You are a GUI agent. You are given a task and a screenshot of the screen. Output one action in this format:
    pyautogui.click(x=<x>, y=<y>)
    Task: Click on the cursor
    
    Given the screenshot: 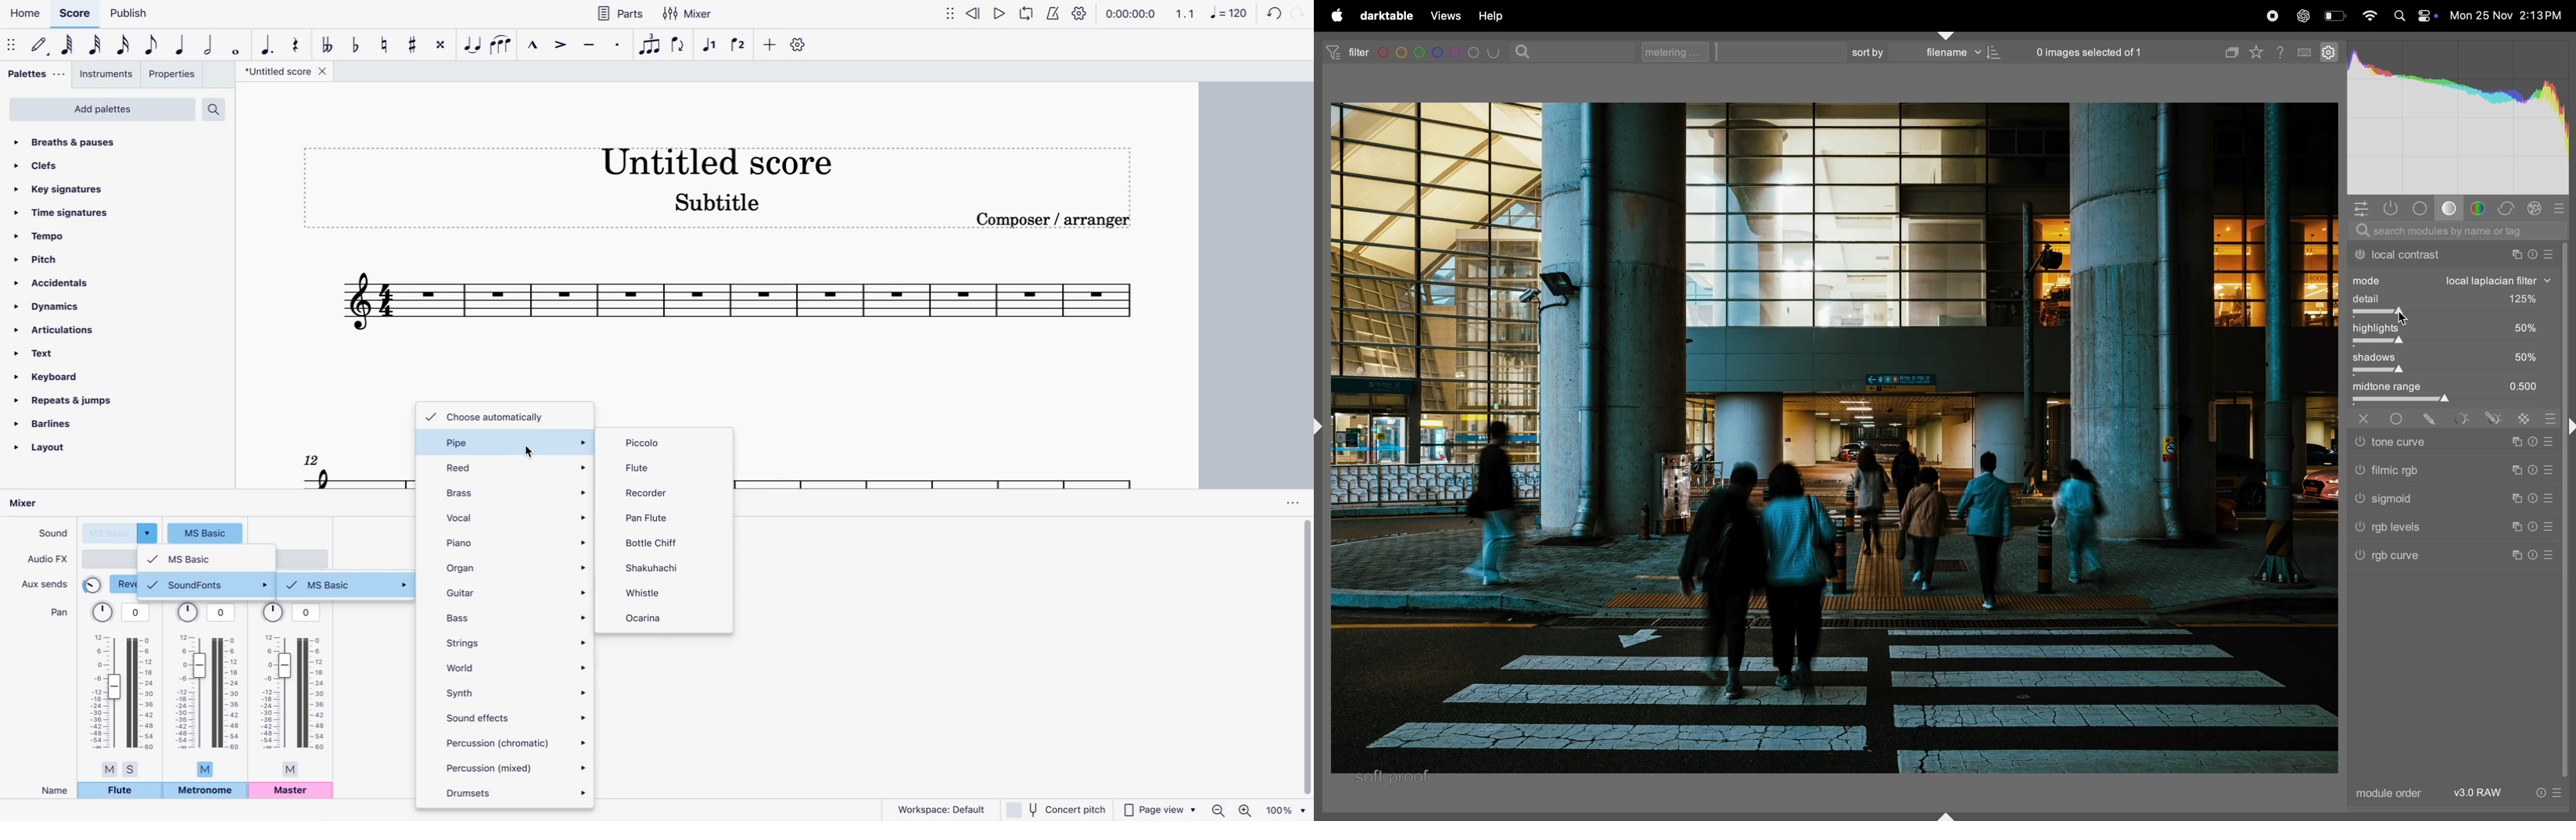 What is the action you would take?
    pyautogui.click(x=2408, y=319)
    